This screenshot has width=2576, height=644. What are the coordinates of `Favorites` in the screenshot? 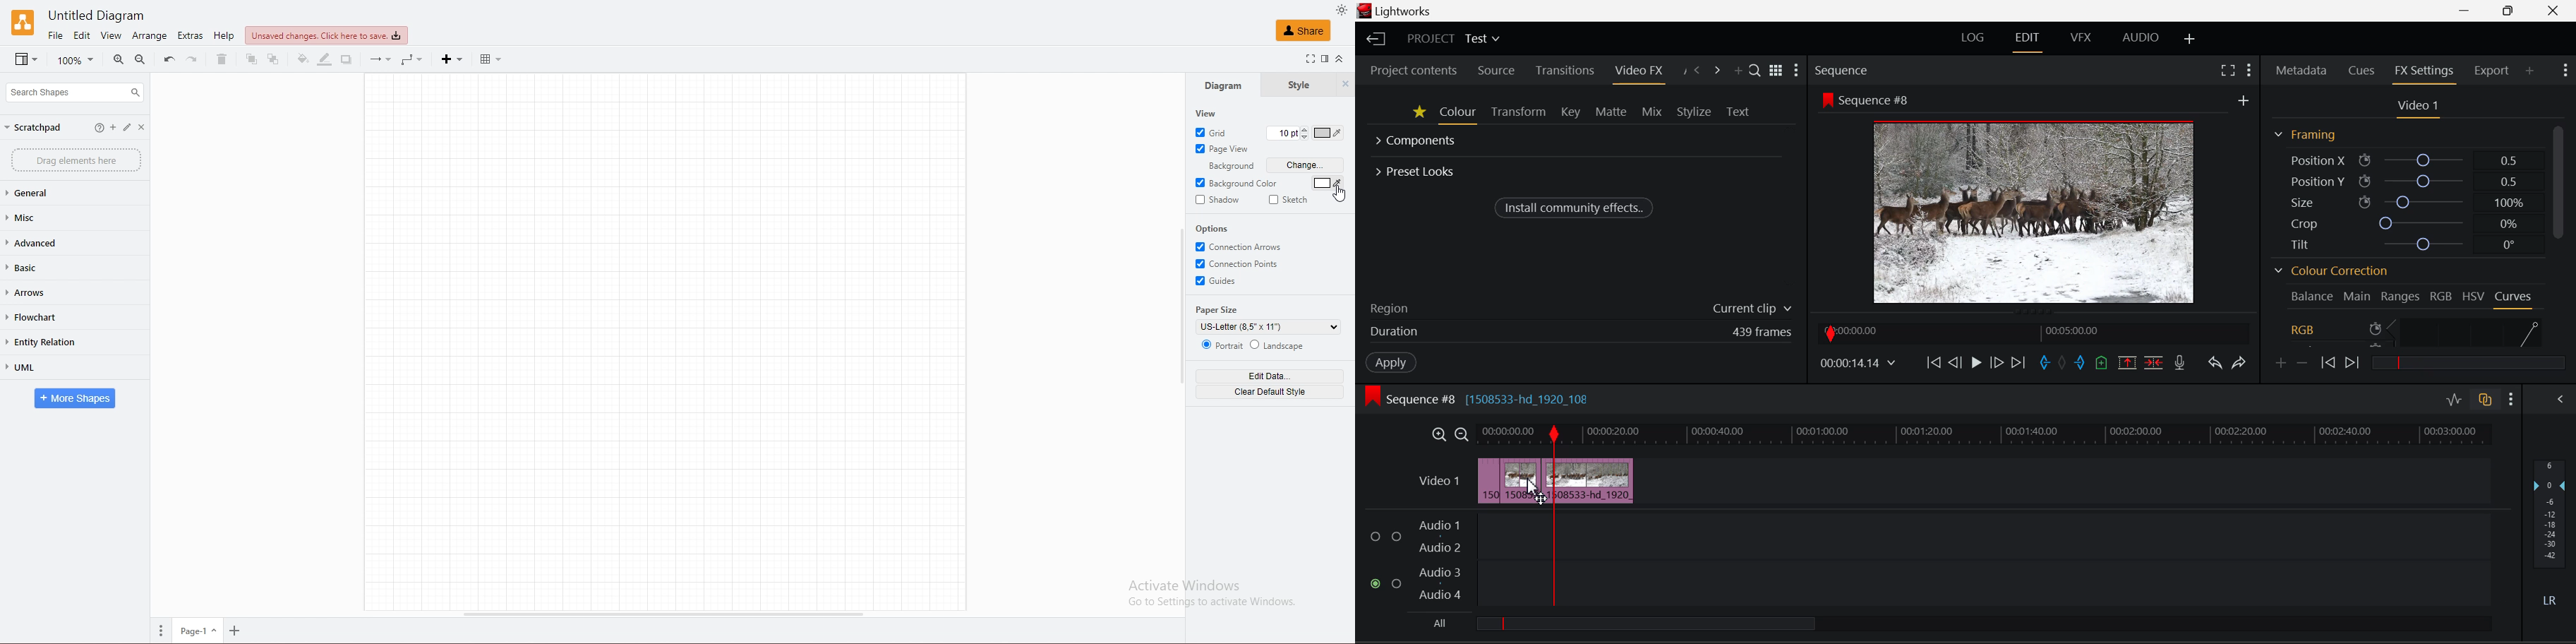 It's located at (1419, 114).